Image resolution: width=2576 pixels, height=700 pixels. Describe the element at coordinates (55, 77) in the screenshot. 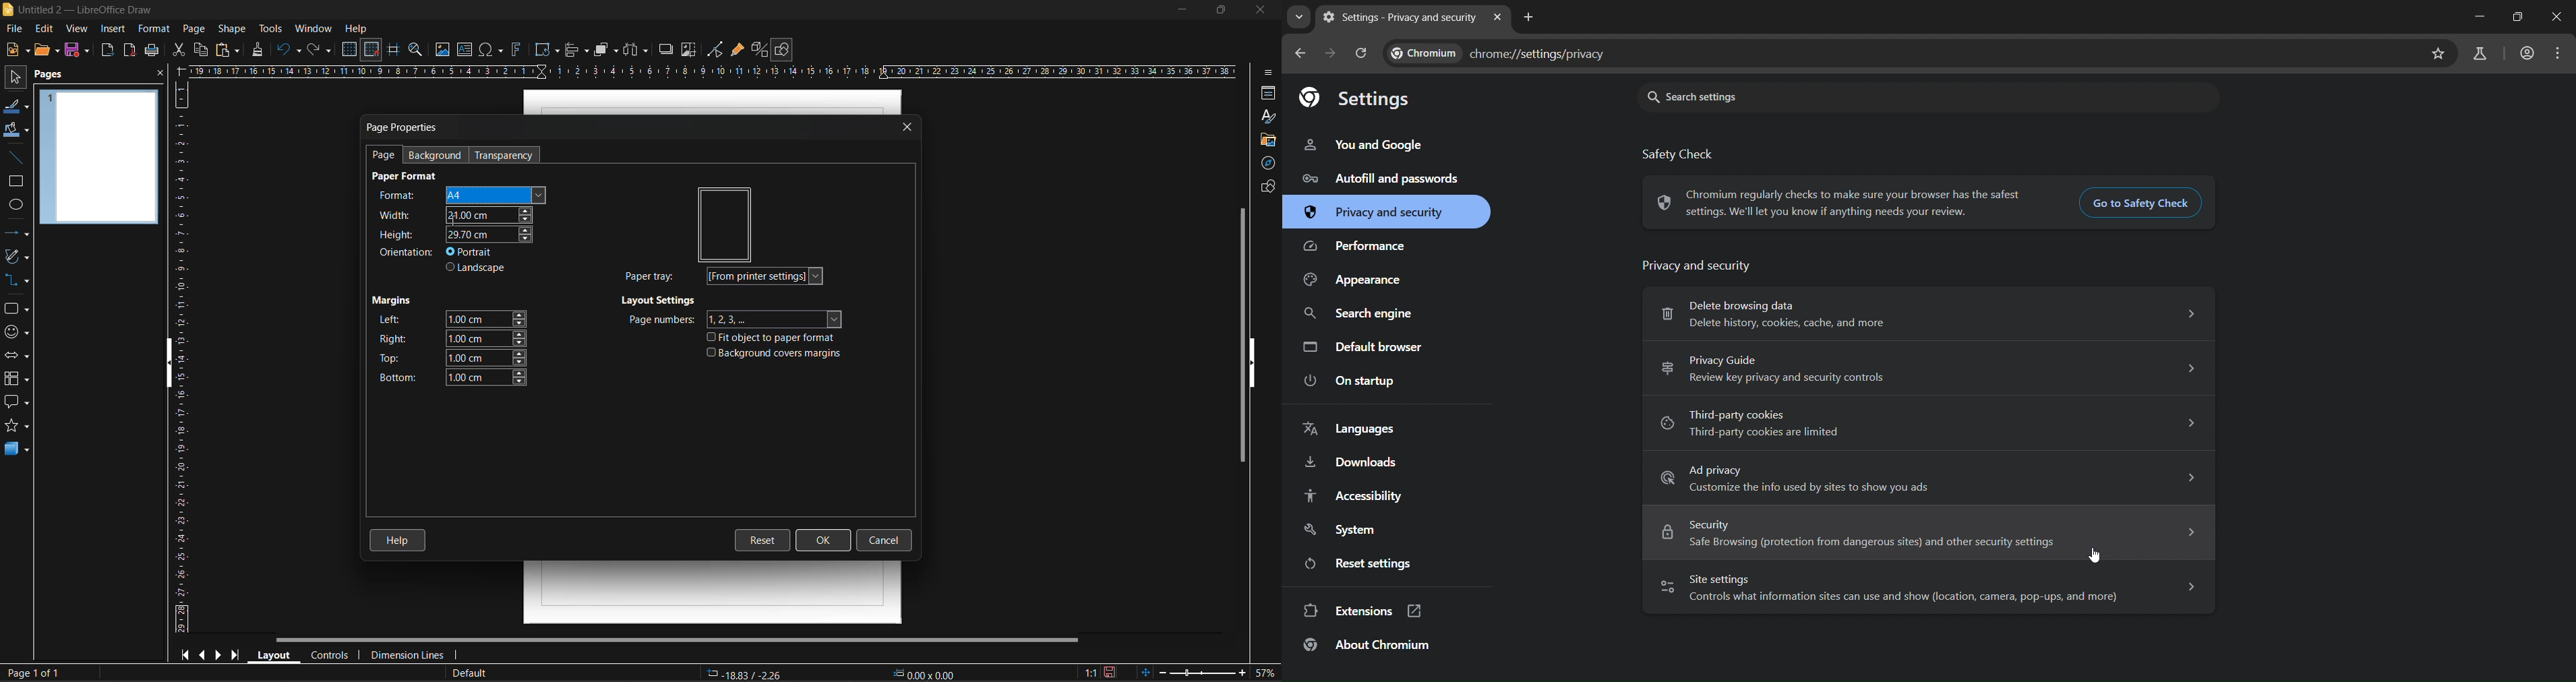

I see `pages` at that location.